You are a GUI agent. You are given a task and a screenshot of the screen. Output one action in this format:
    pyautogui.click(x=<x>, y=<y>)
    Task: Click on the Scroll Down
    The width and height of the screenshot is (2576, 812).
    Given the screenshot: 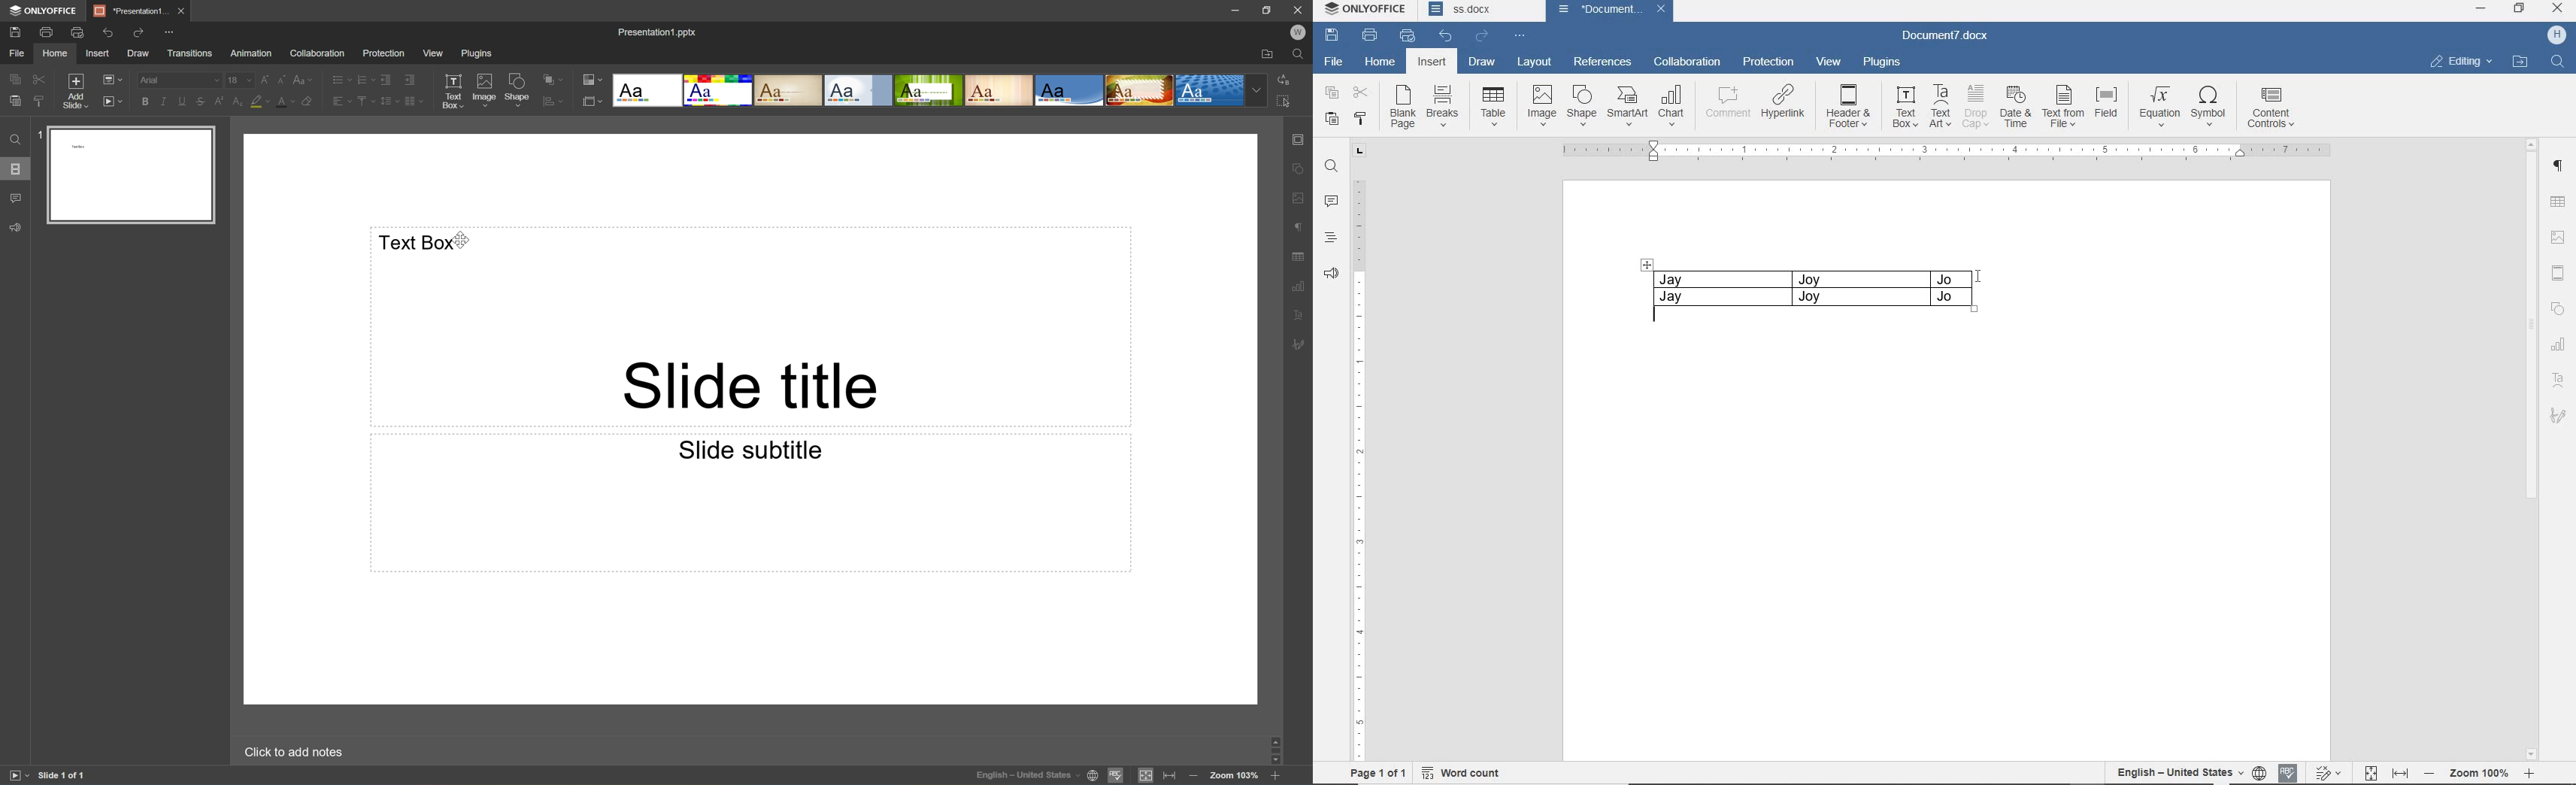 What is the action you would take?
    pyautogui.click(x=1276, y=759)
    